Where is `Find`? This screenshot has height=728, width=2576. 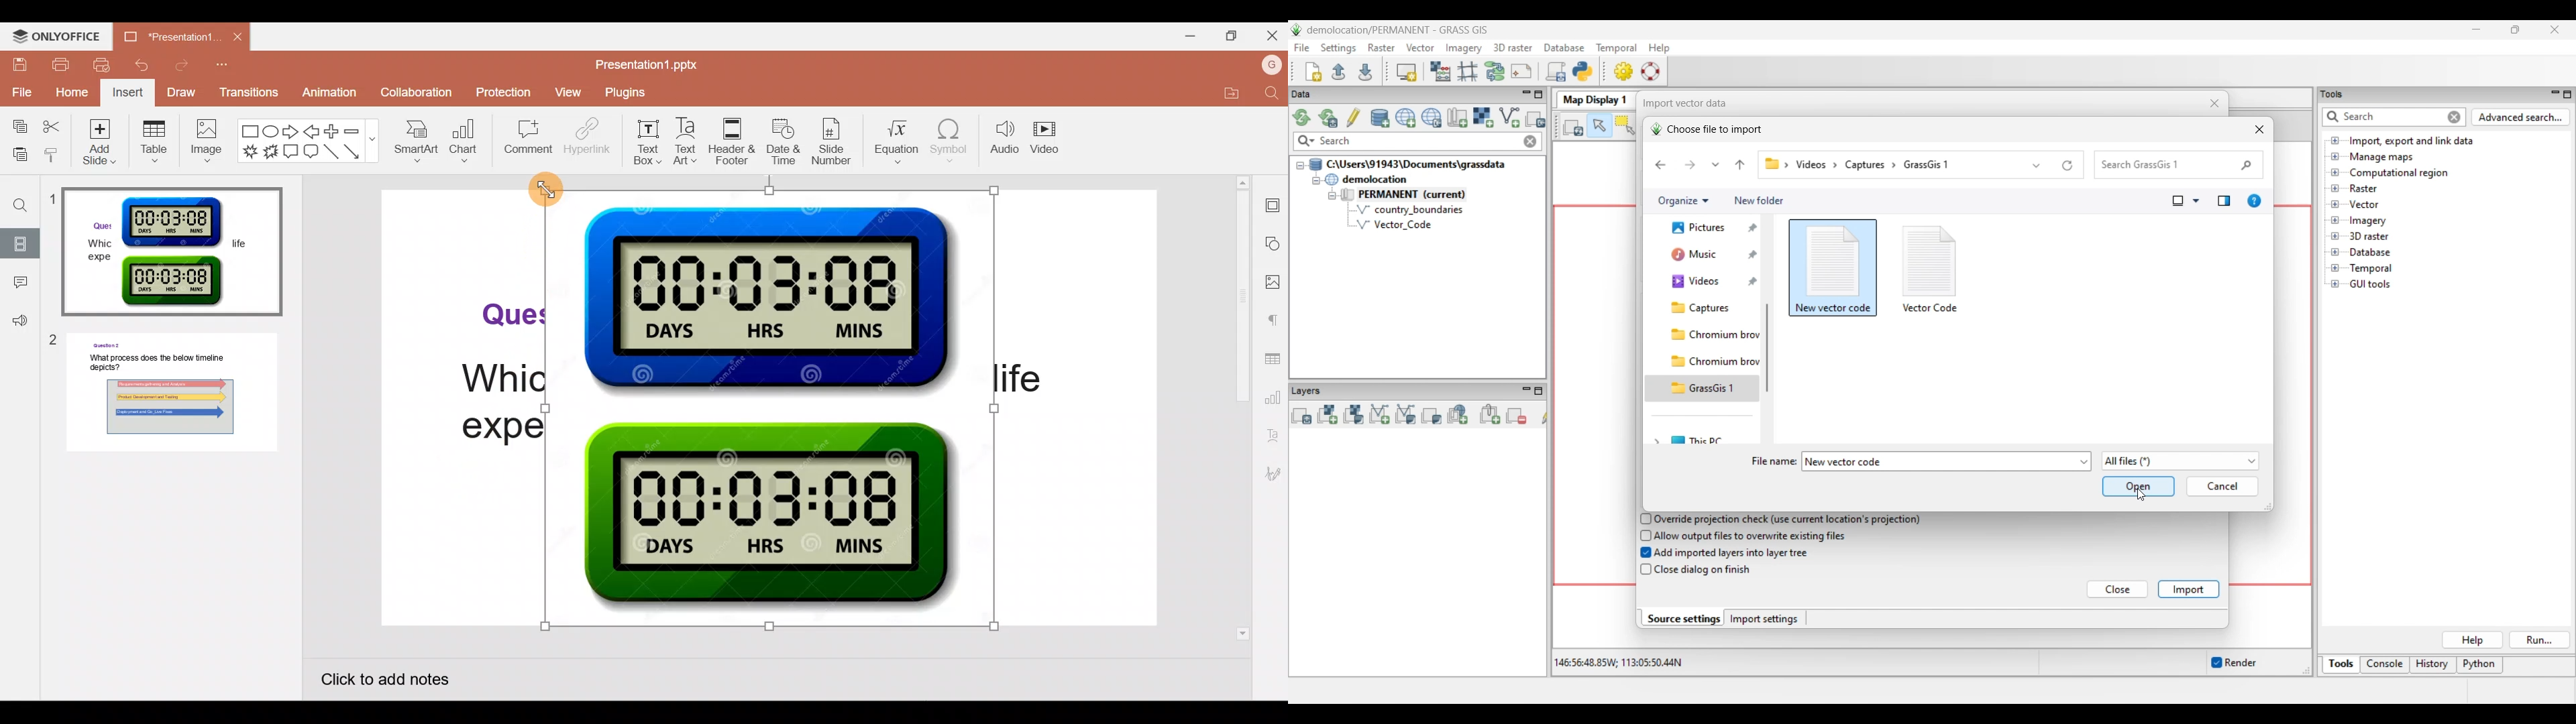
Find is located at coordinates (16, 200).